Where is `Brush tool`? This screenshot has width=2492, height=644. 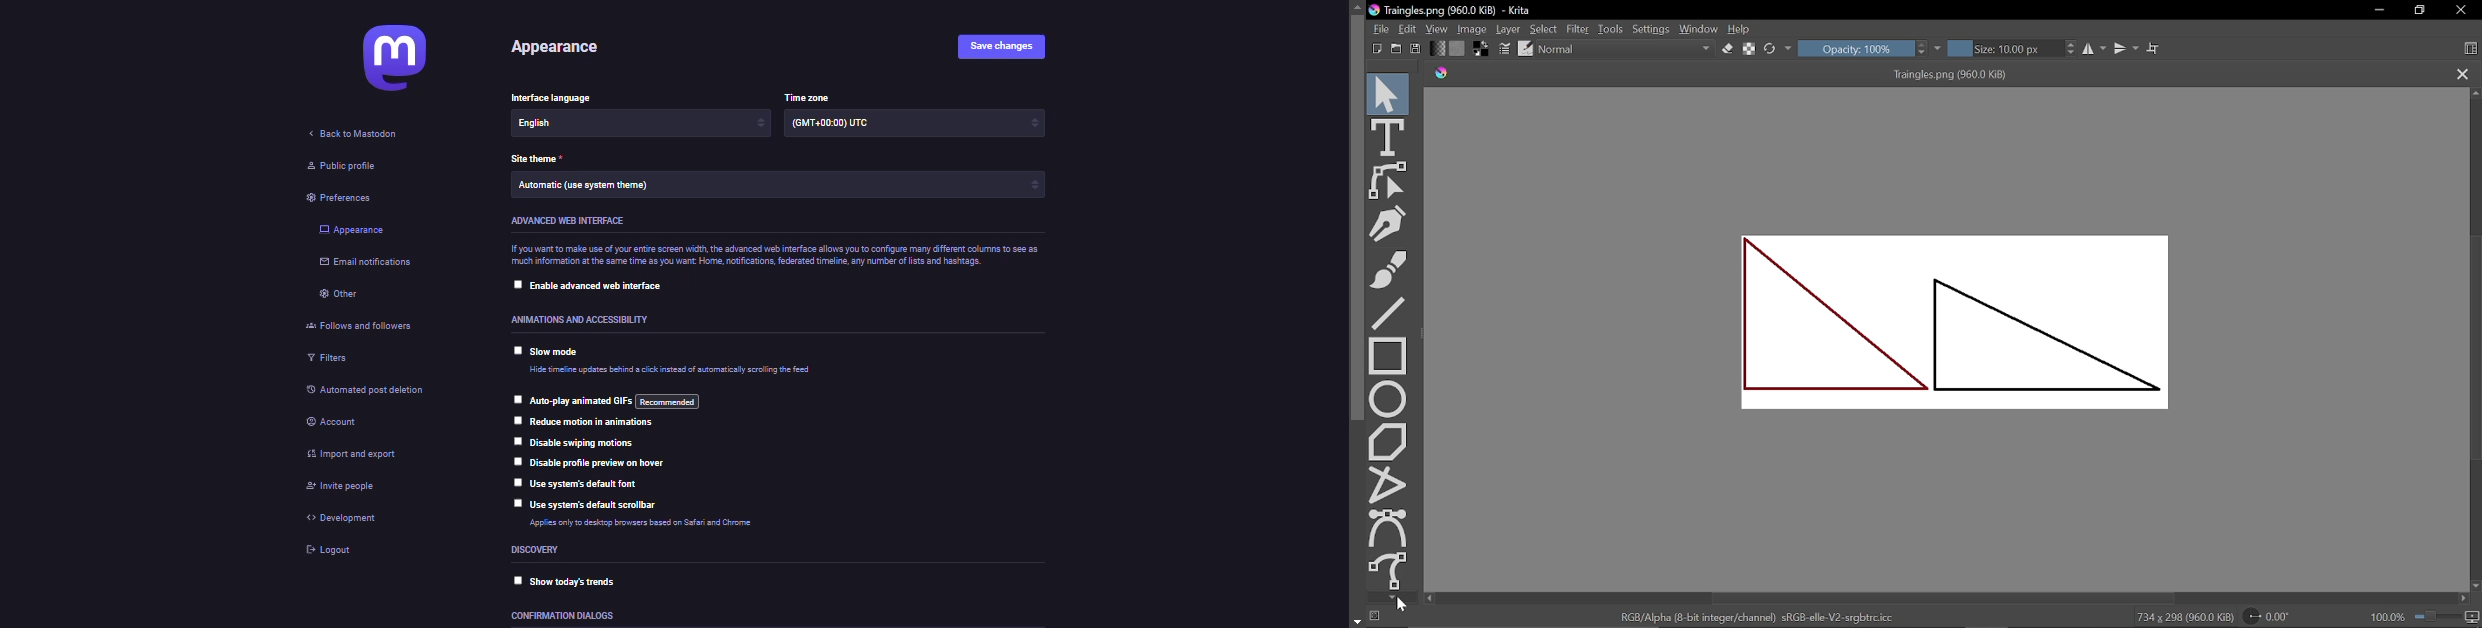
Brush tool is located at coordinates (1390, 269).